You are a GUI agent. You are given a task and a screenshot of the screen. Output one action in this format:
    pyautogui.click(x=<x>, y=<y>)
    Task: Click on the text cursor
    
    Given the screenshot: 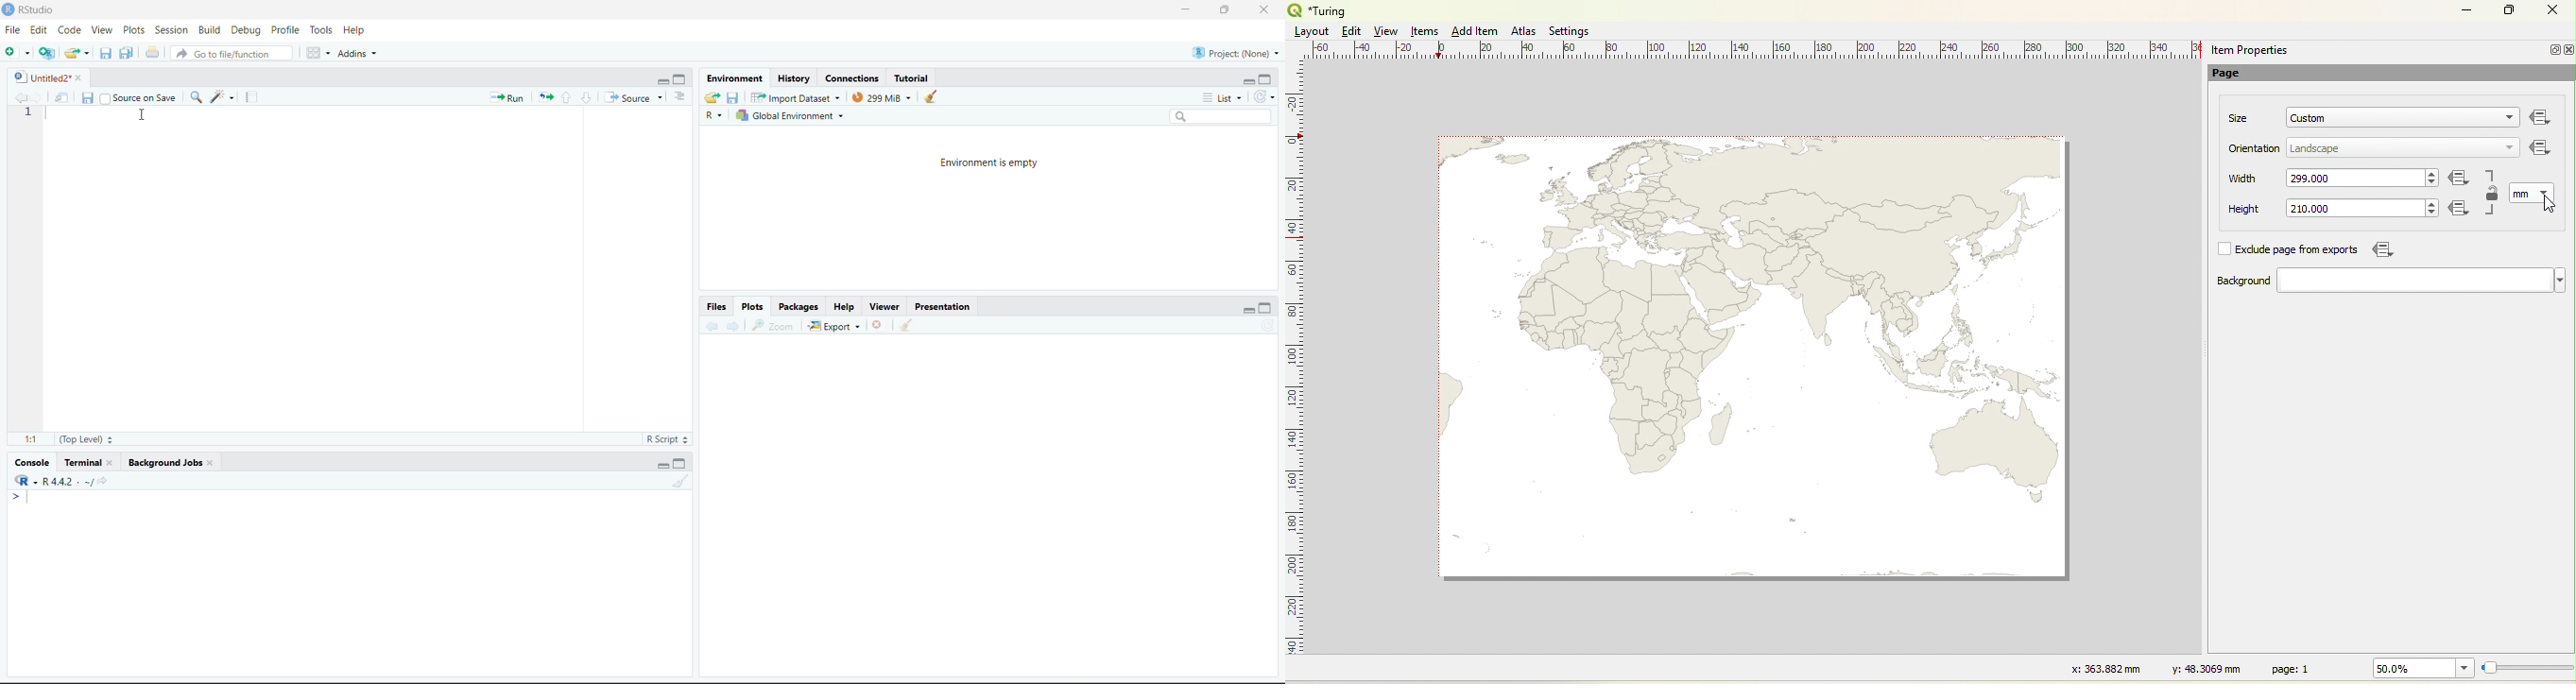 What is the action you would take?
    pyautogui.click(x=29, y=497)
    